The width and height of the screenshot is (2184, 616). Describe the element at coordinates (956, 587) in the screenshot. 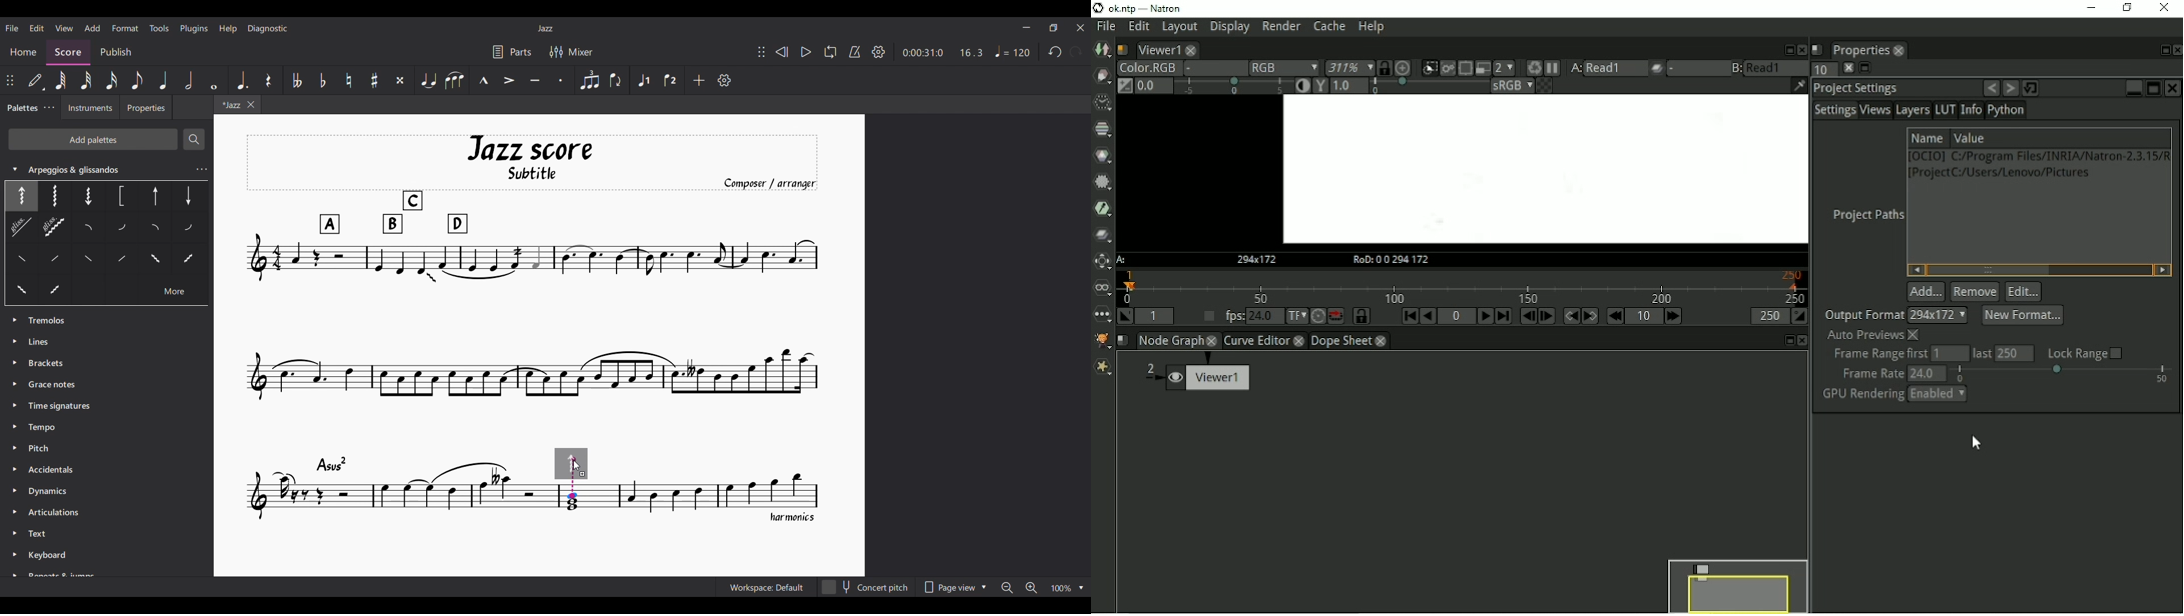

I see `Page view options` at that location.